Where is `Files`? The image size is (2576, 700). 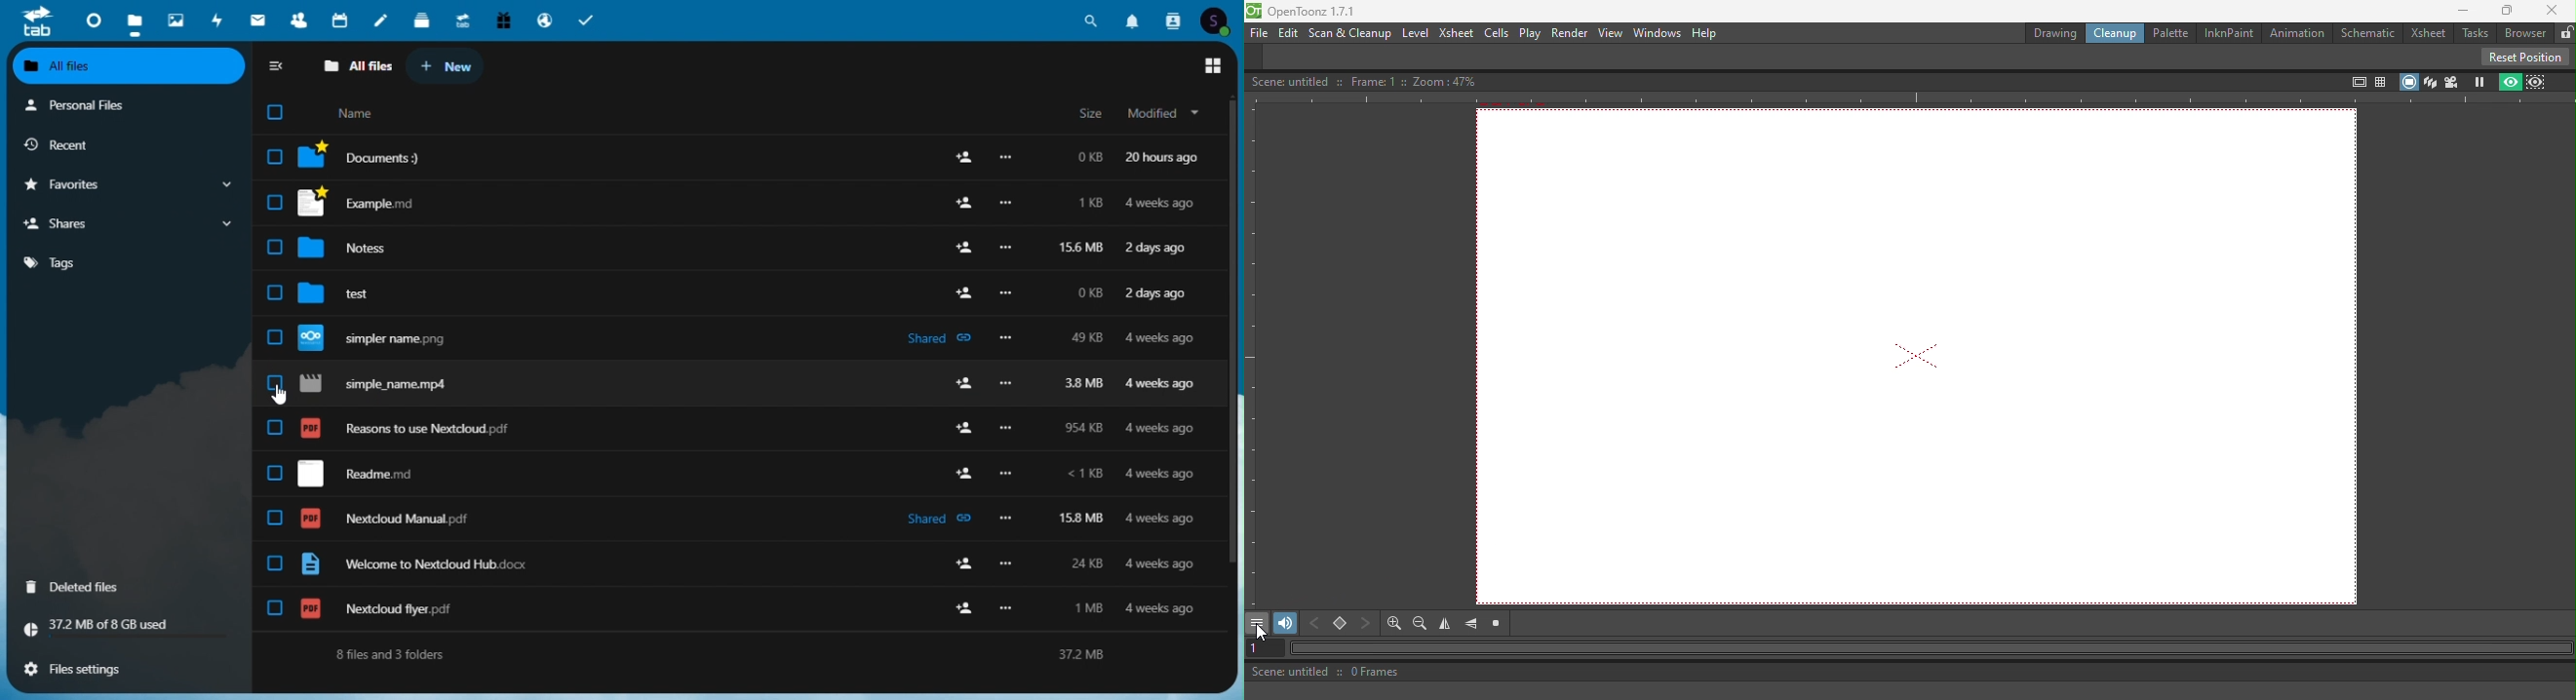 Files is located at coordinates (132, 20).